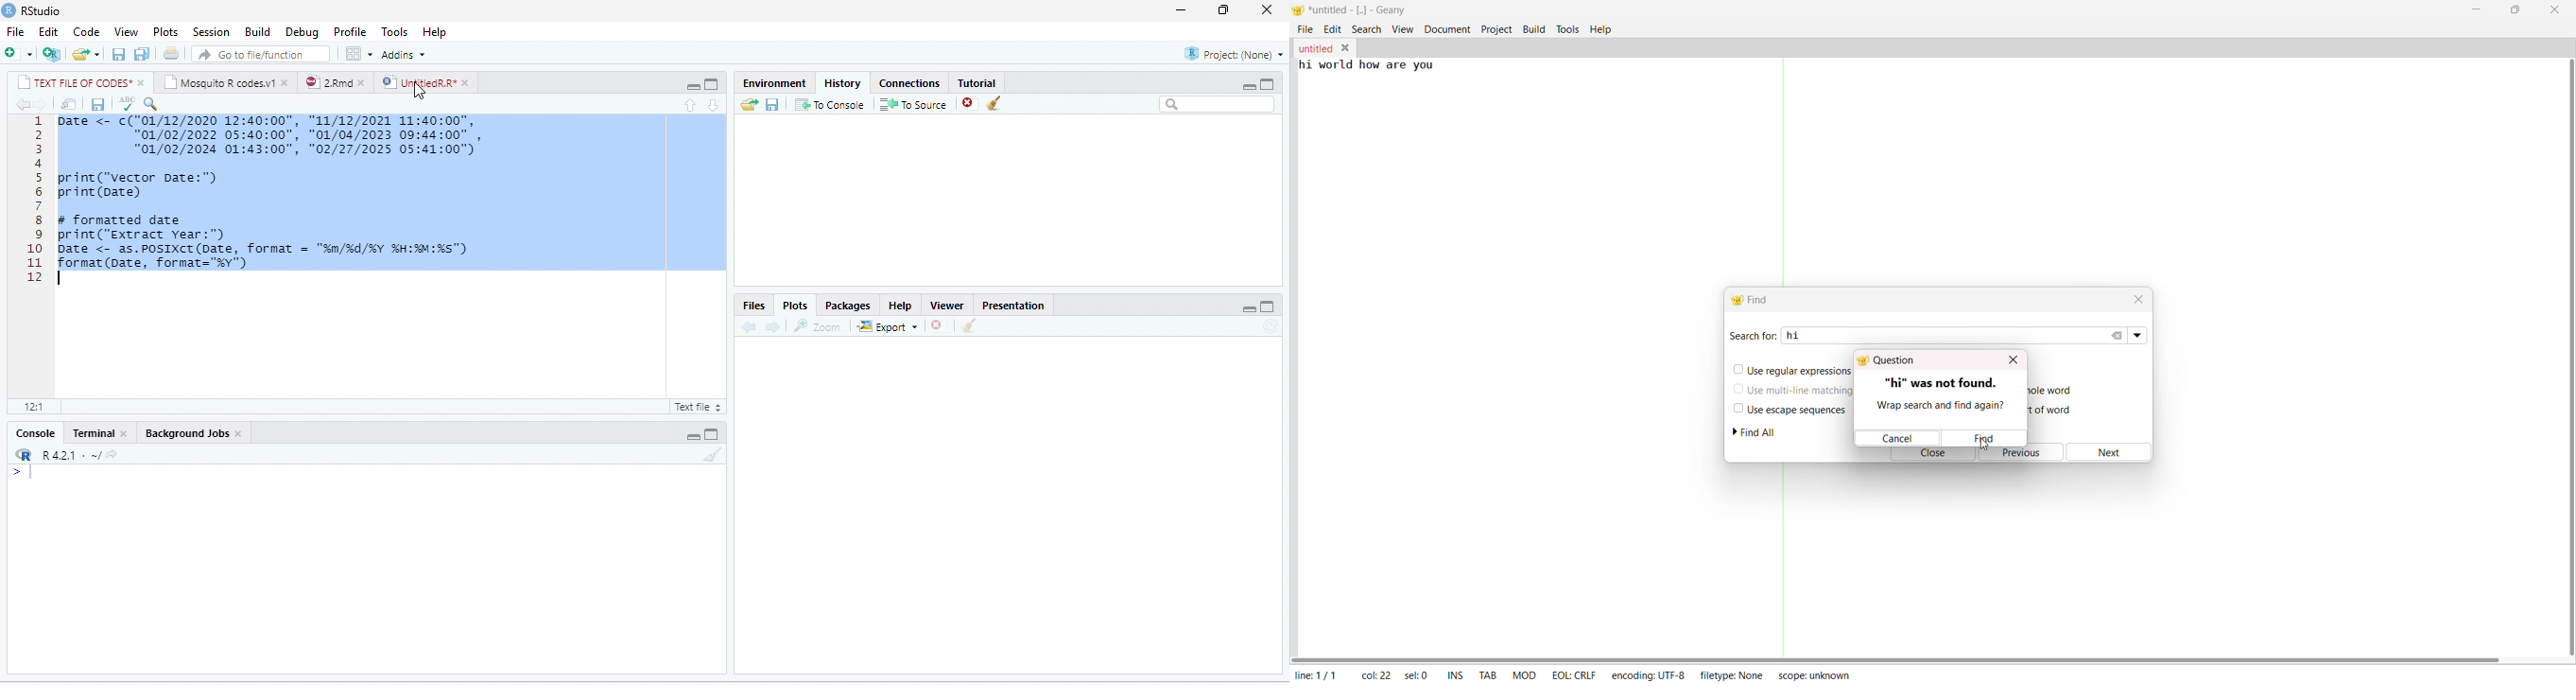  I want to click on close, so click(239, 433).